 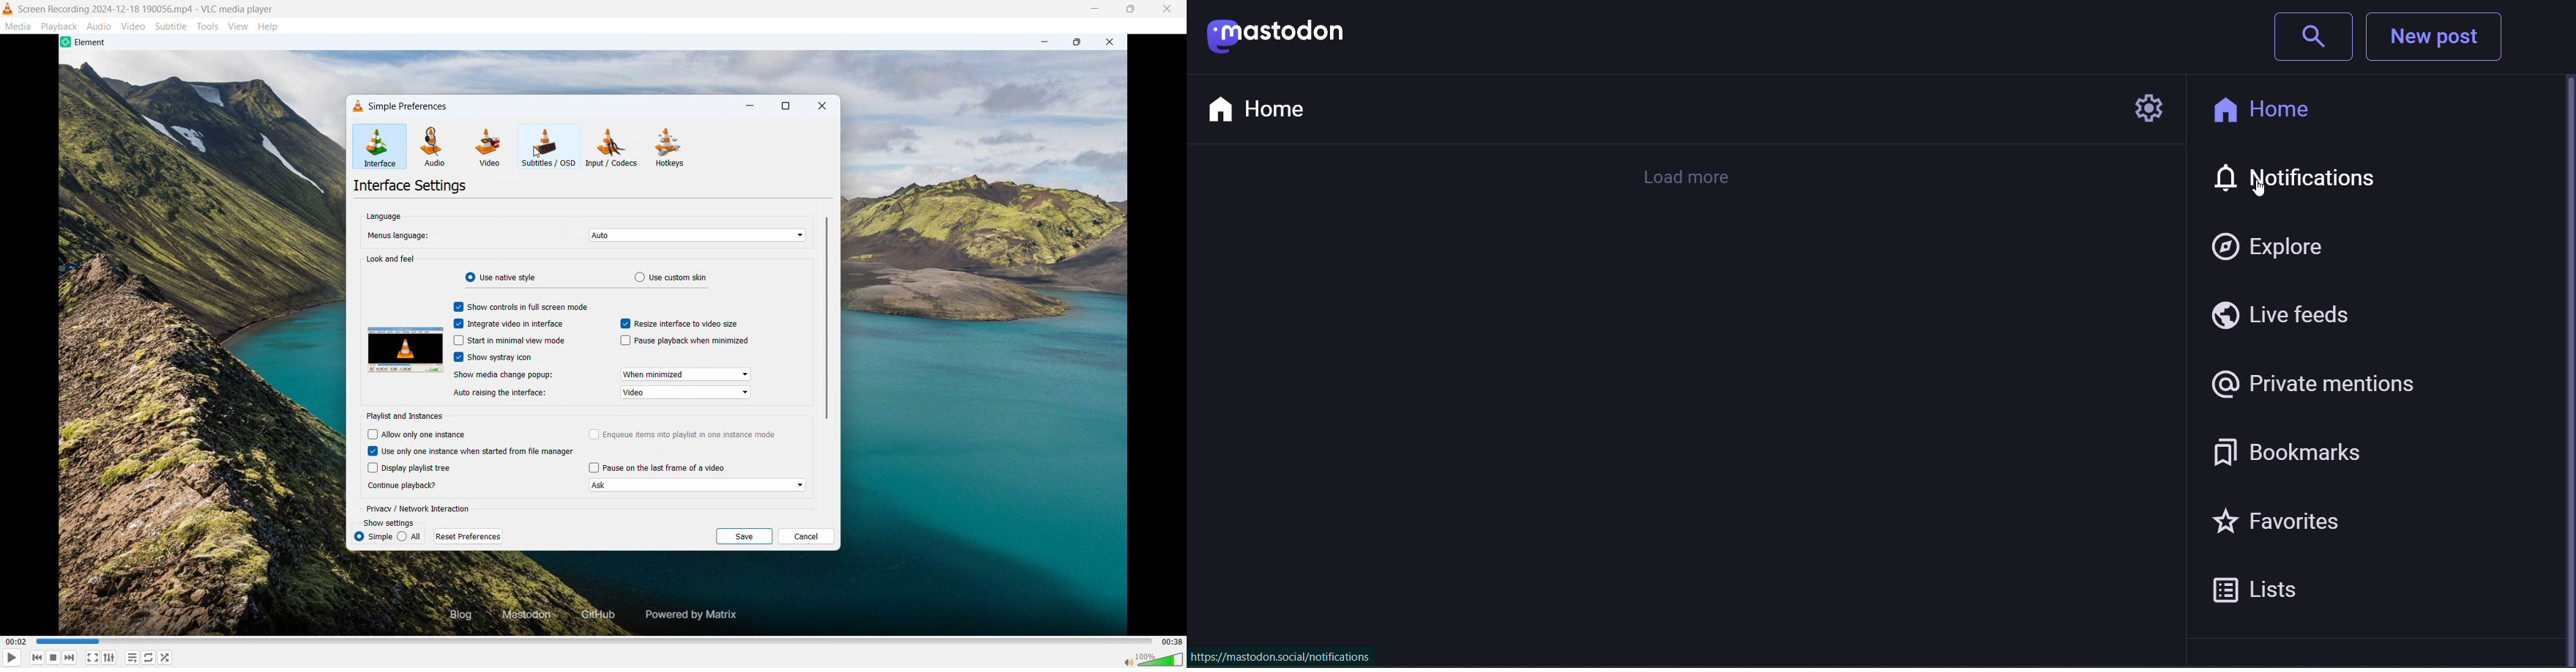 I want to click on Privacy or network interaction , so click(x=417, y=508).